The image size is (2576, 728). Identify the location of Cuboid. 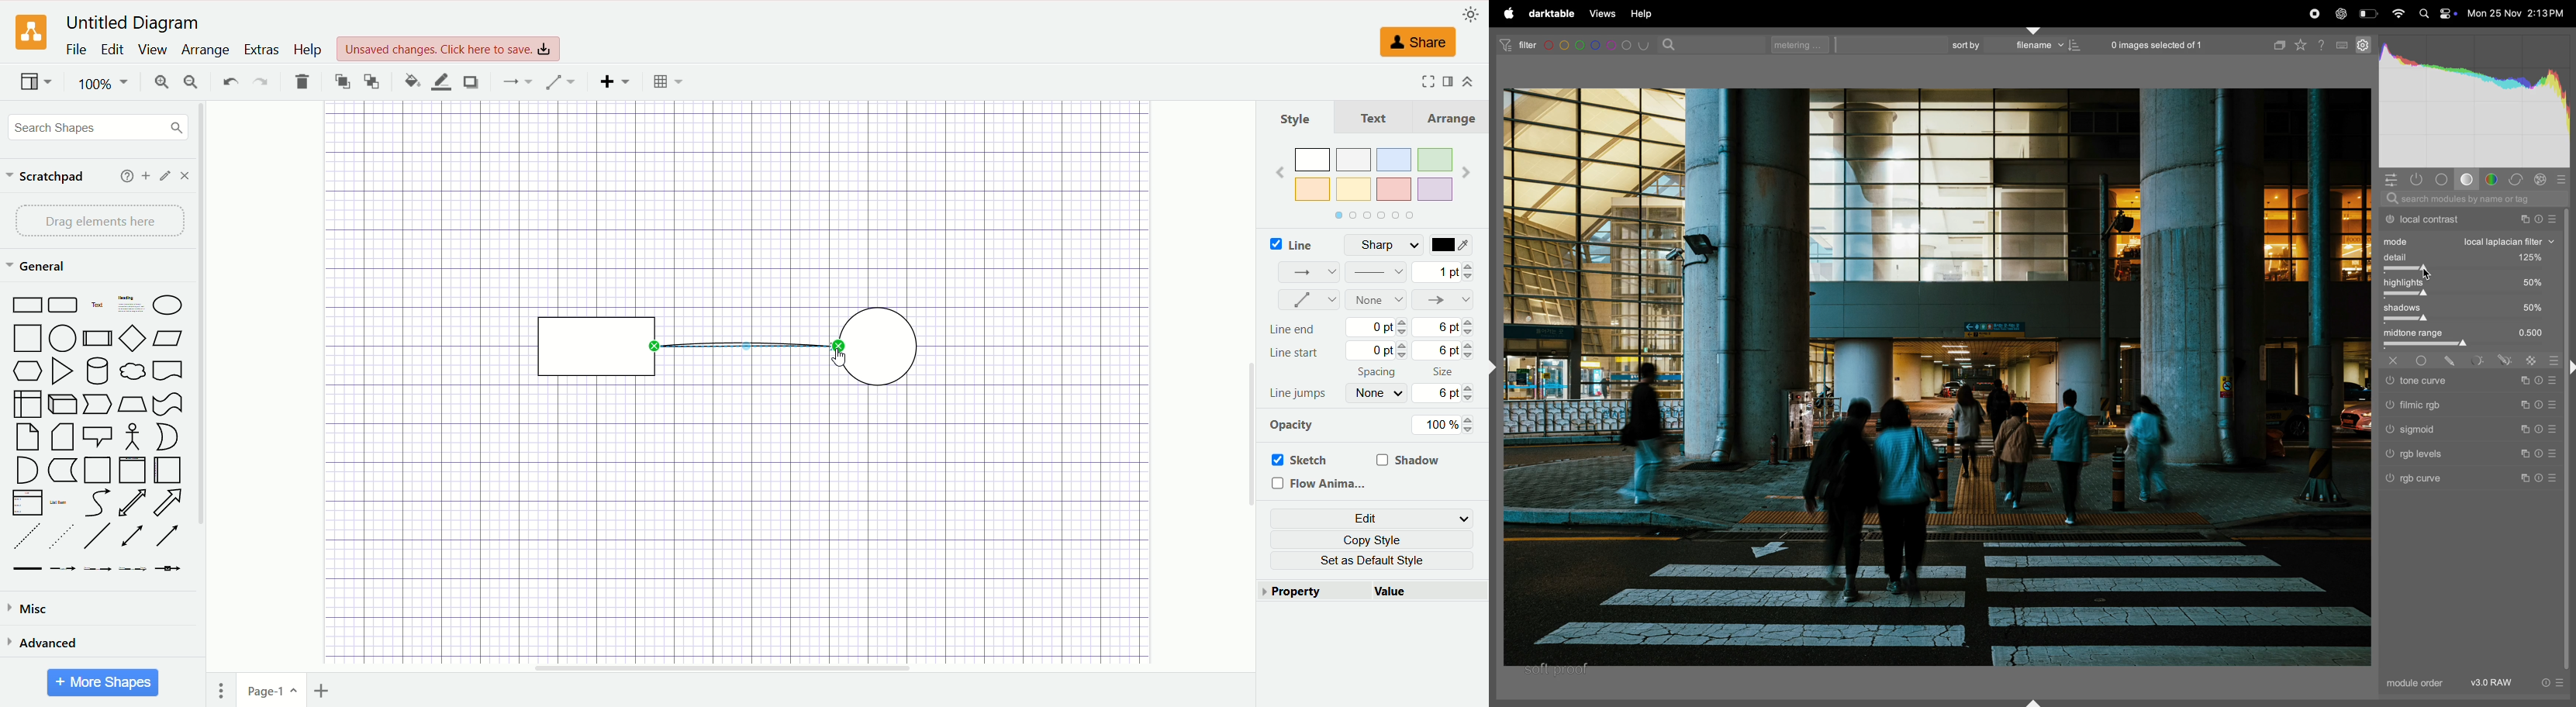
(64, 404).